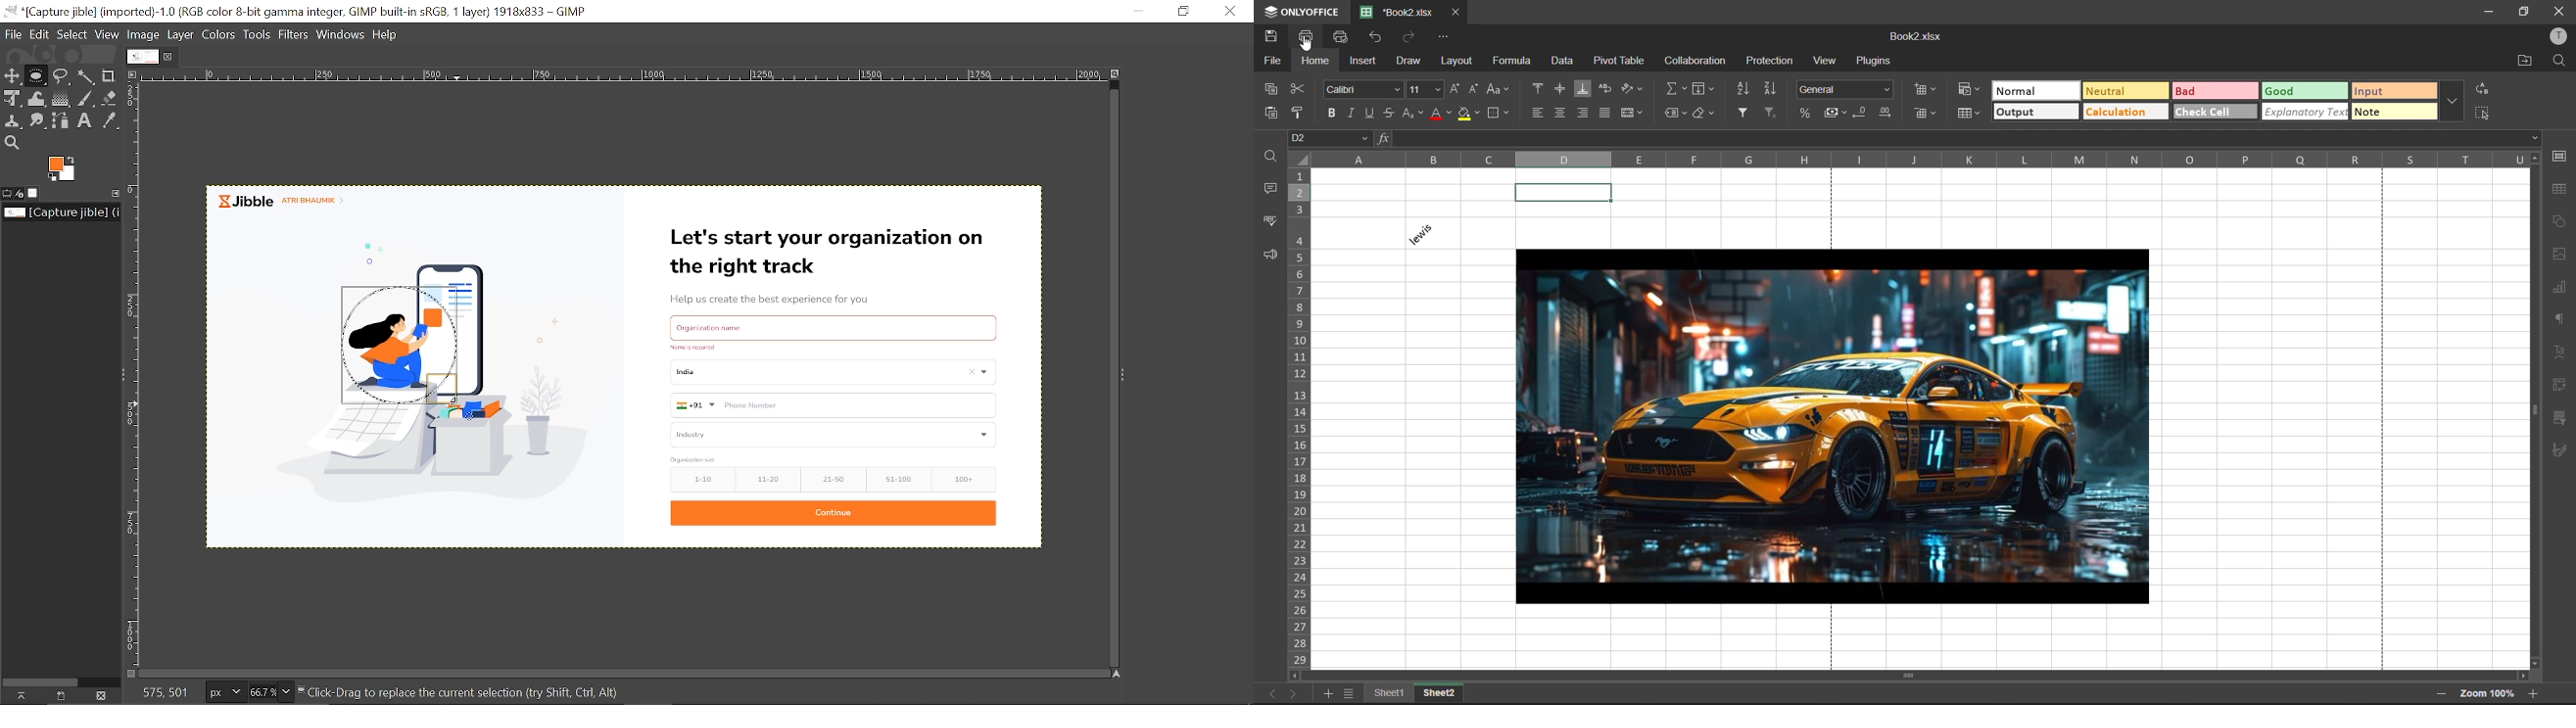 Image resolution: width=2576 pixels, height=728 pixels. Describe the element at coordinates (112, 98) in the screenshot. I see `Eraser tool` at that location.